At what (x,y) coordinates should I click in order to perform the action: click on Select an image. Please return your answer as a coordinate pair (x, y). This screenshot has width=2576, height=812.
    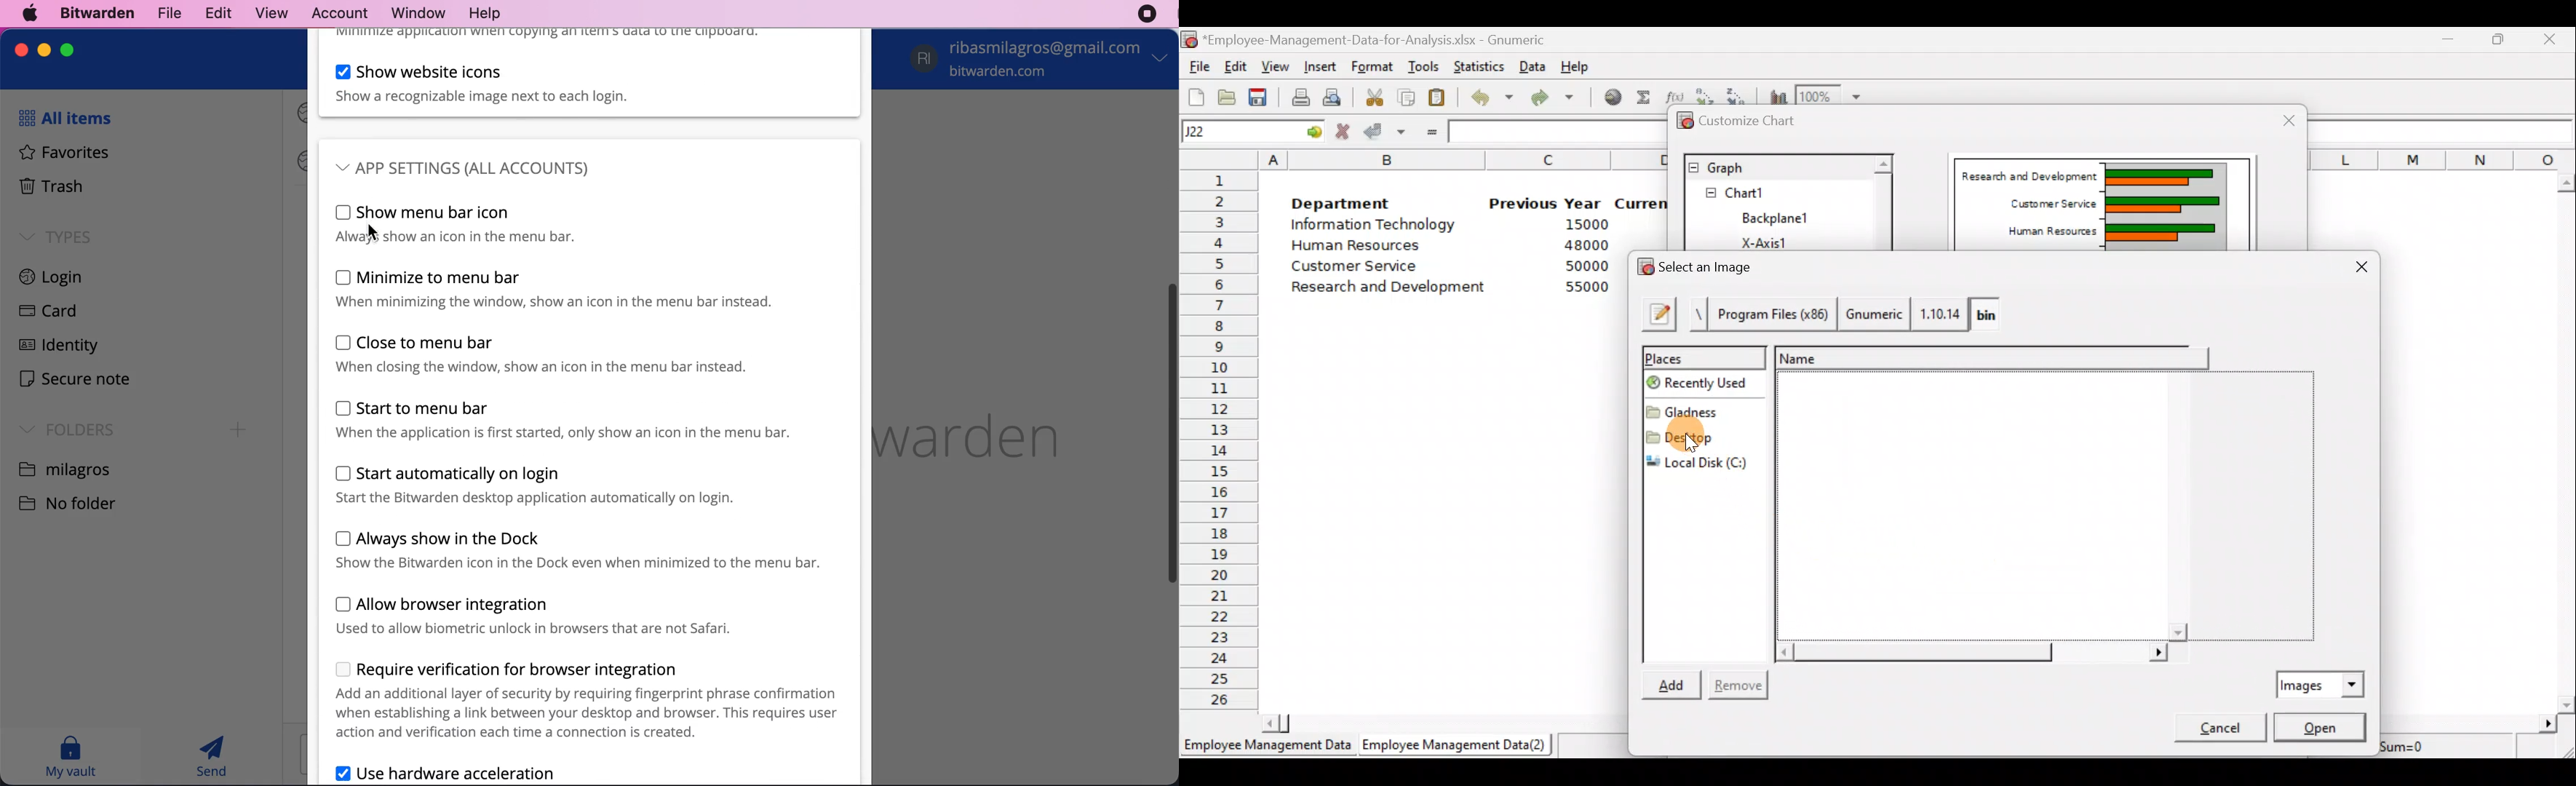
    Looking at the image, I should click on (1701, 266).